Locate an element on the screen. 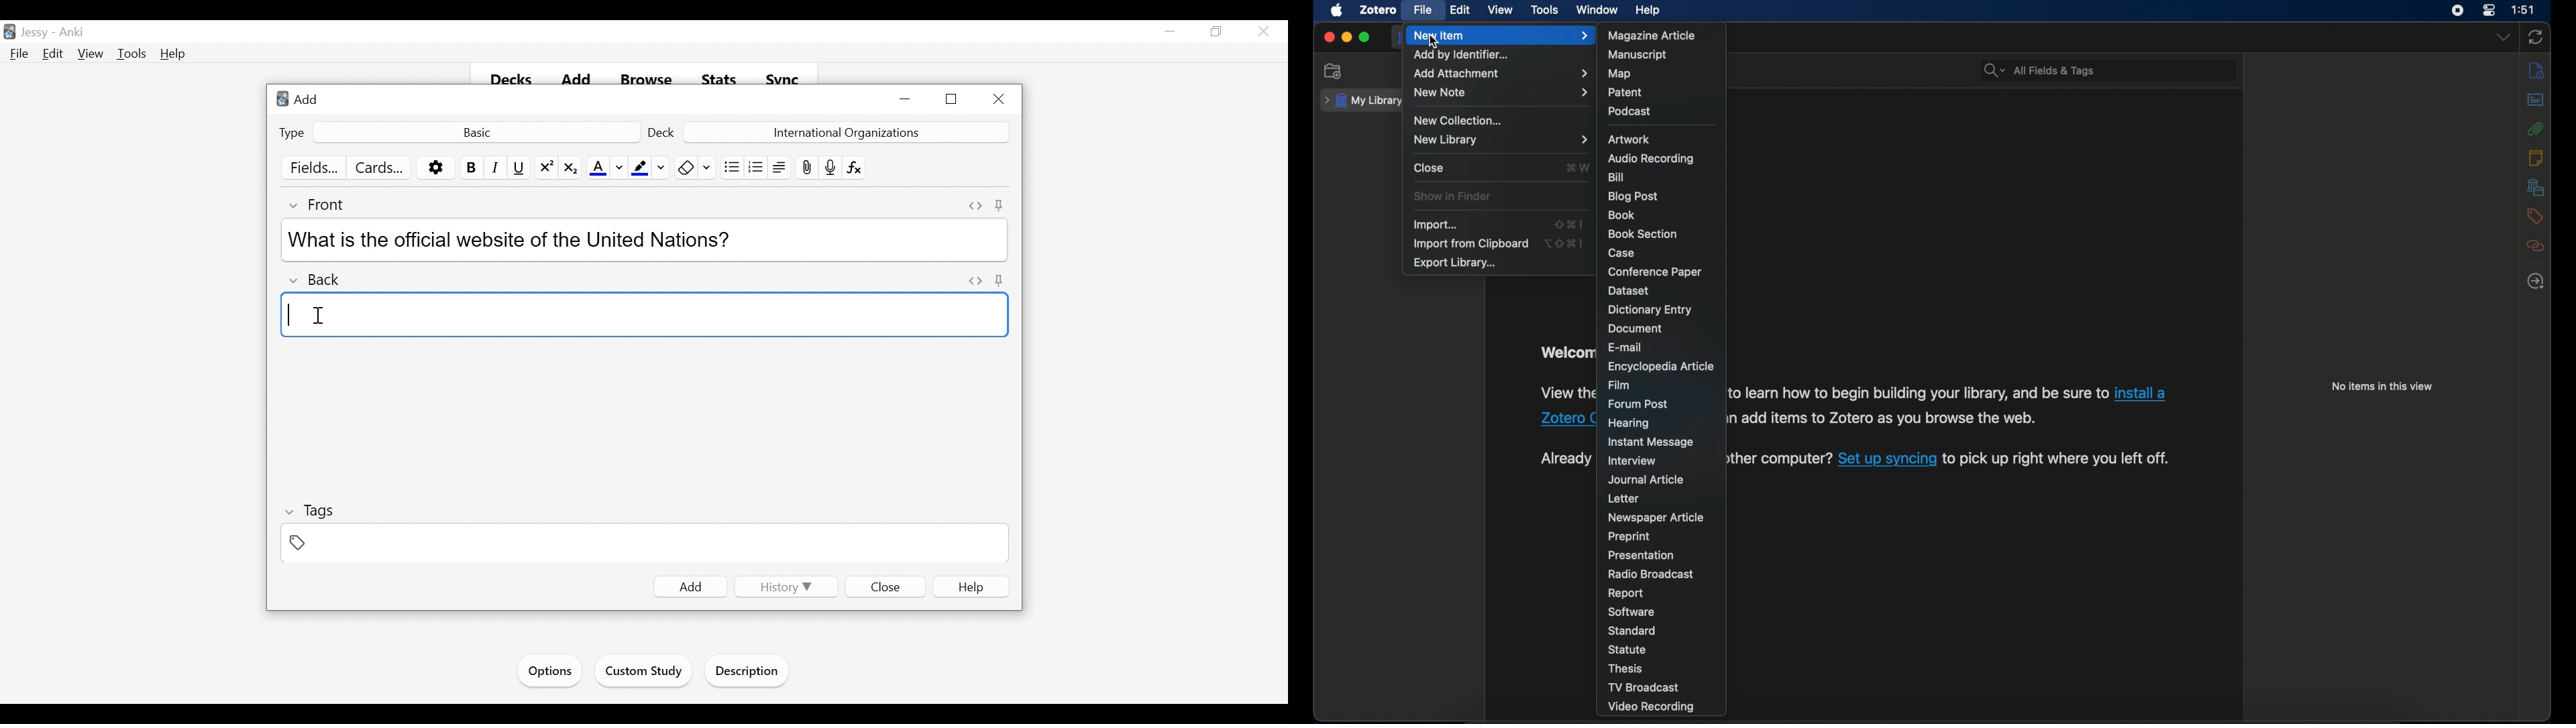  Back is located at coordinates (315, 280).